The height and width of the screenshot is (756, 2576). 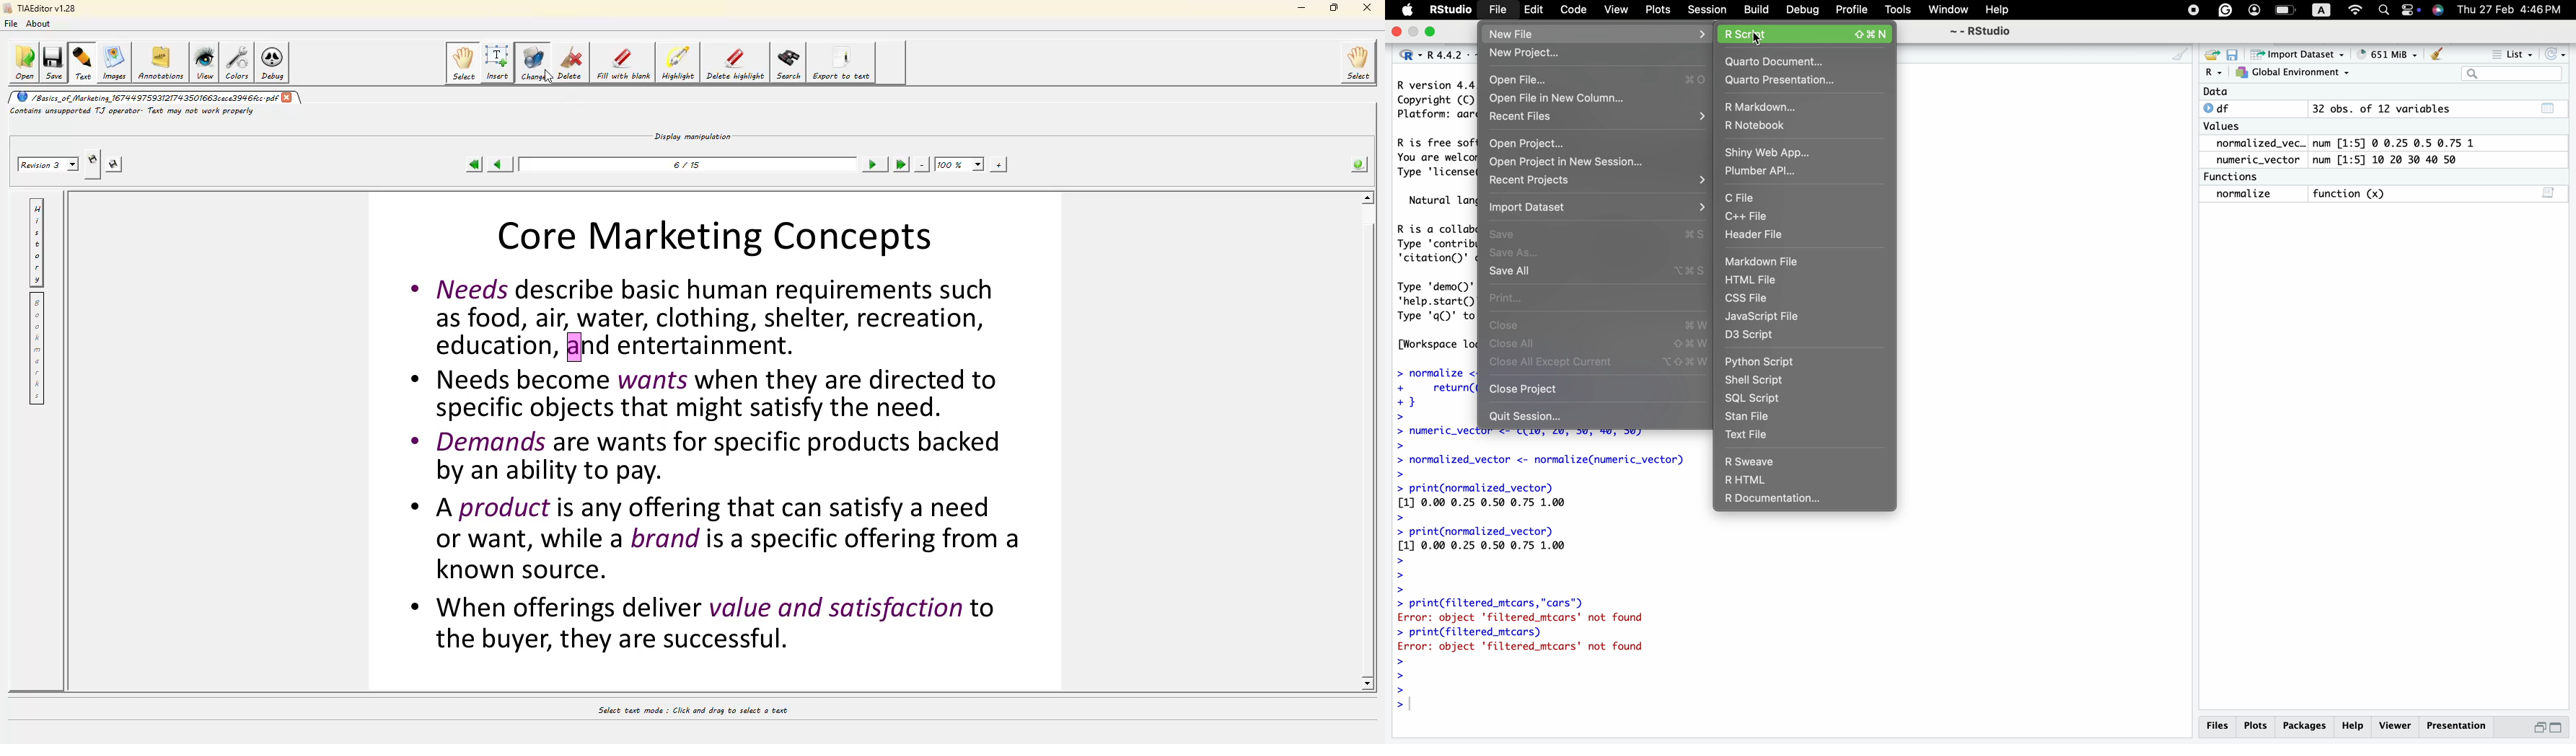 I want to click on R Markdown..., so click(x=1764, y=107).